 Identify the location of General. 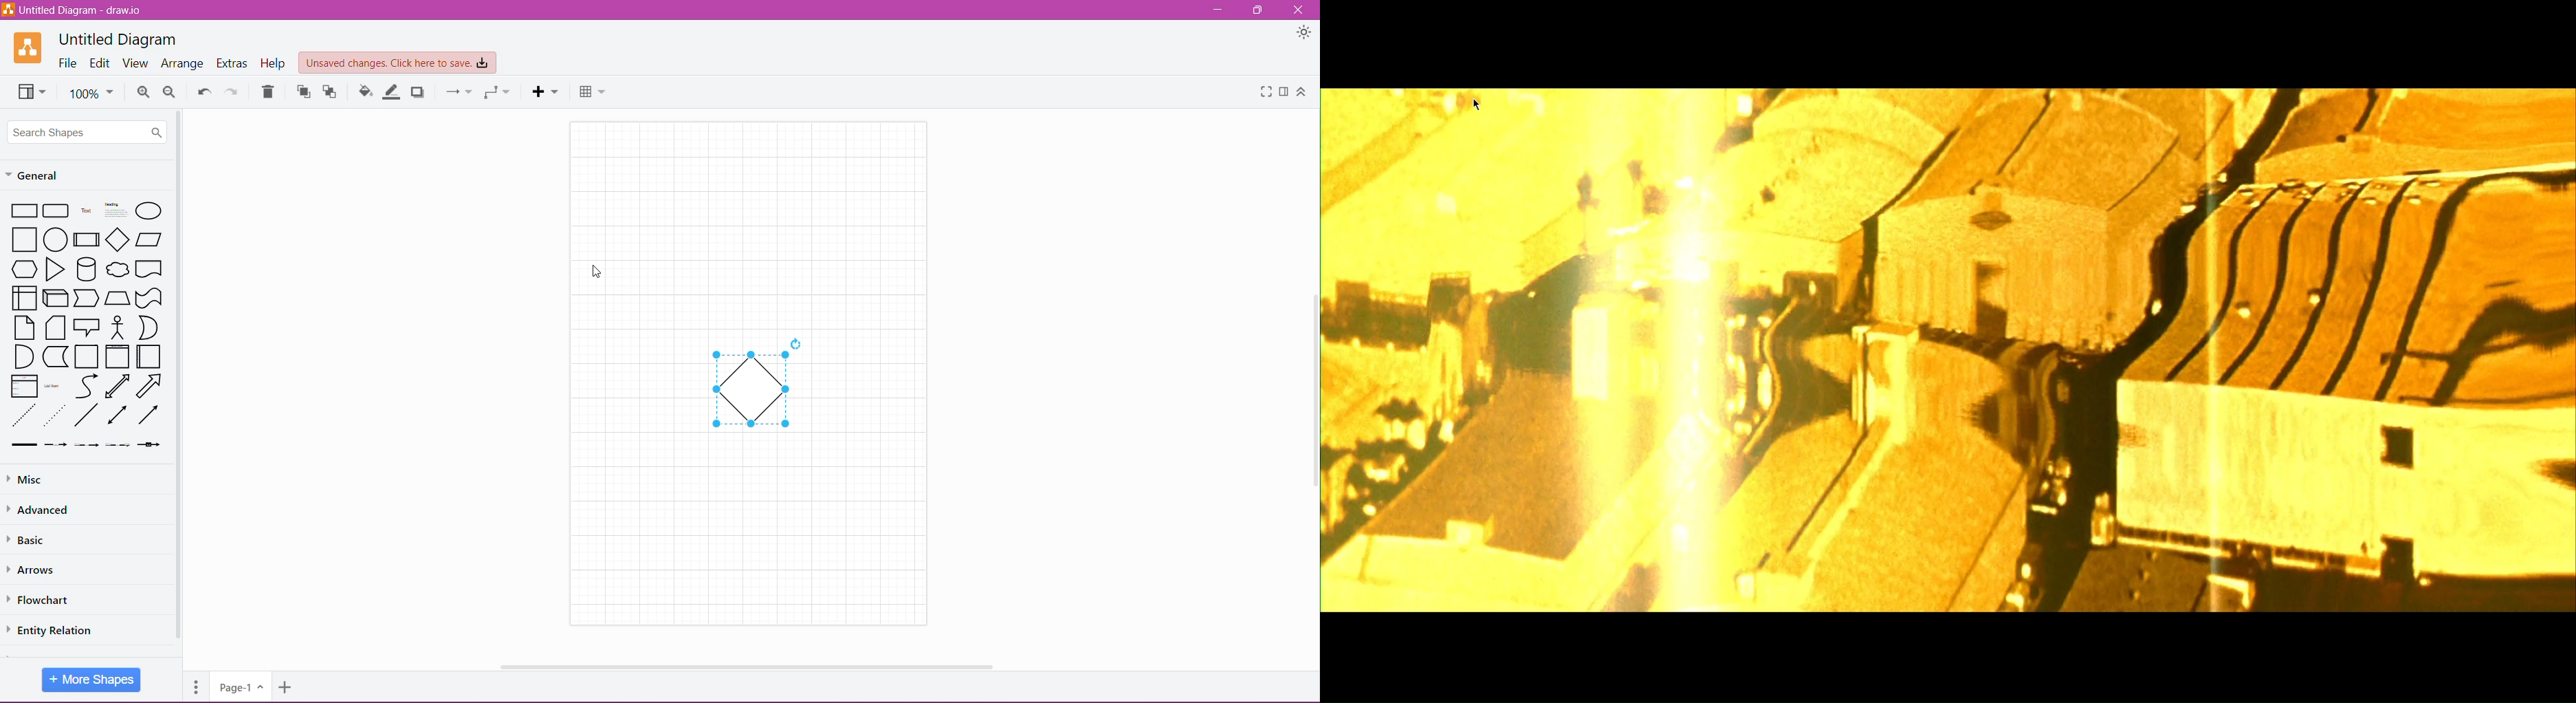
(36, 175).